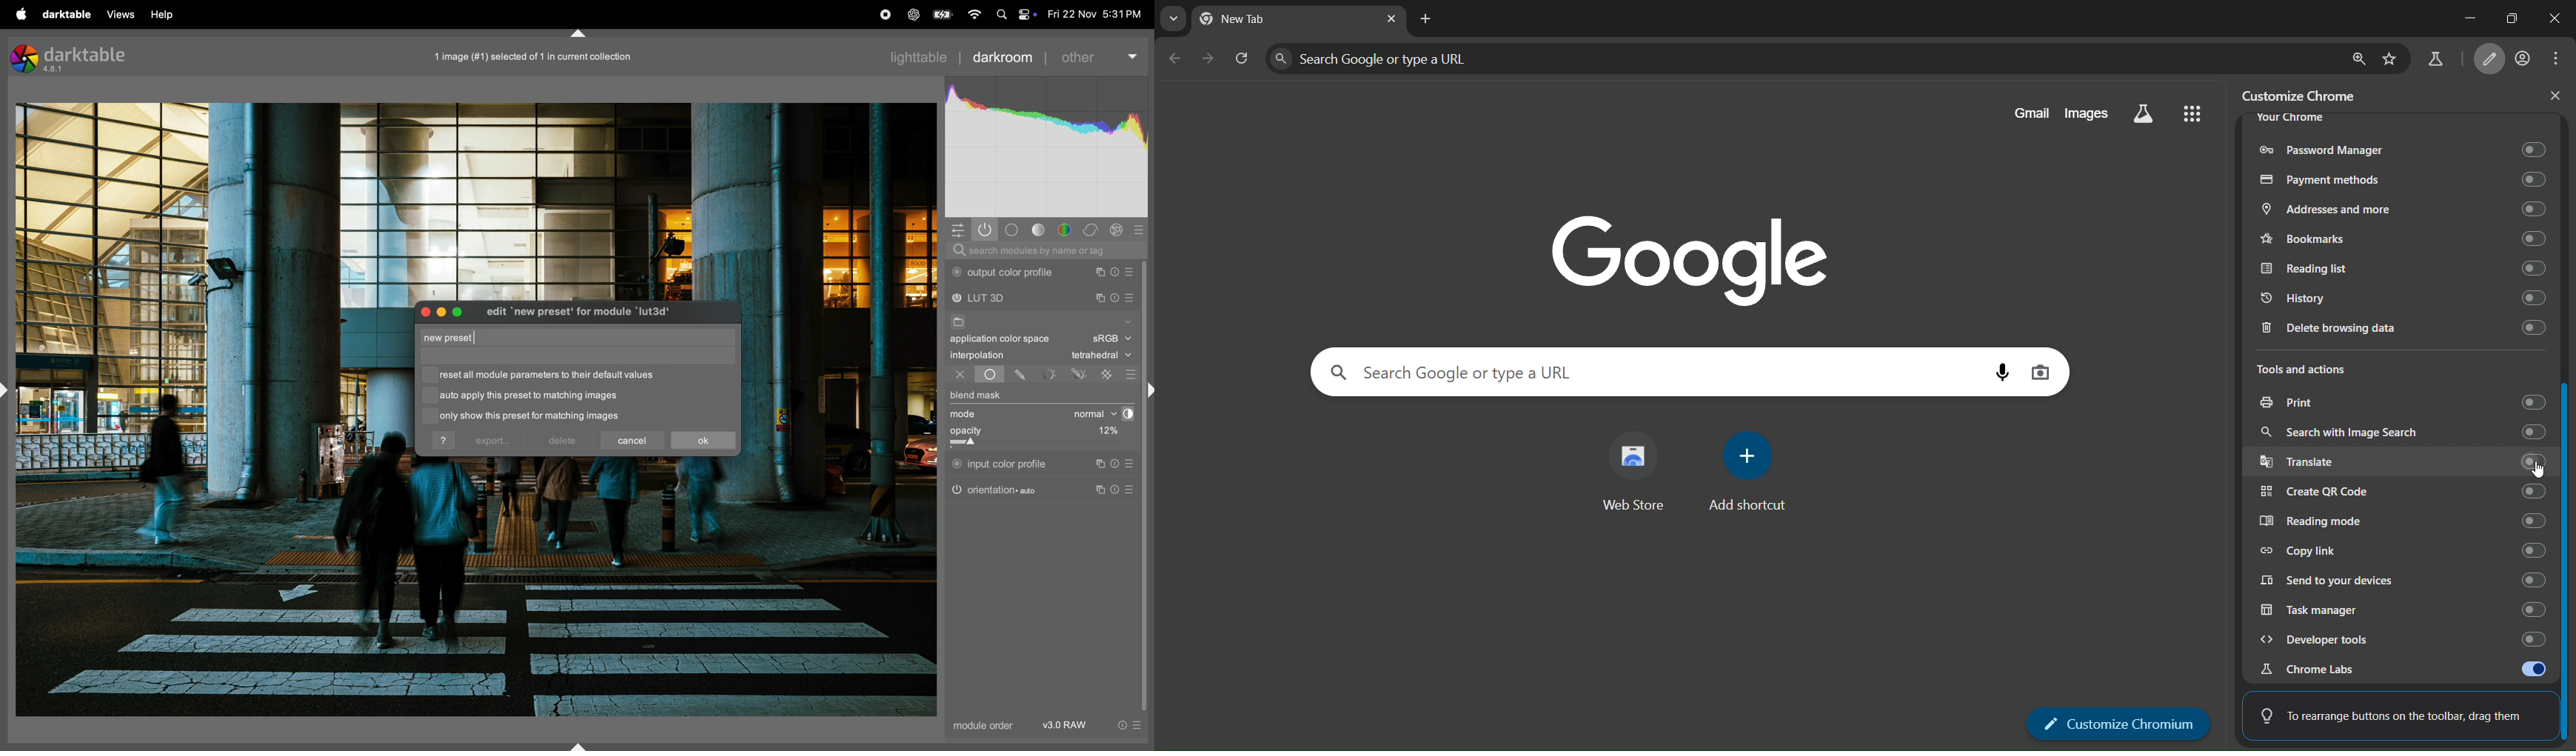  Describe the element at coordinates (1096, 15) in the screenshot. I see `date and time` at that location.